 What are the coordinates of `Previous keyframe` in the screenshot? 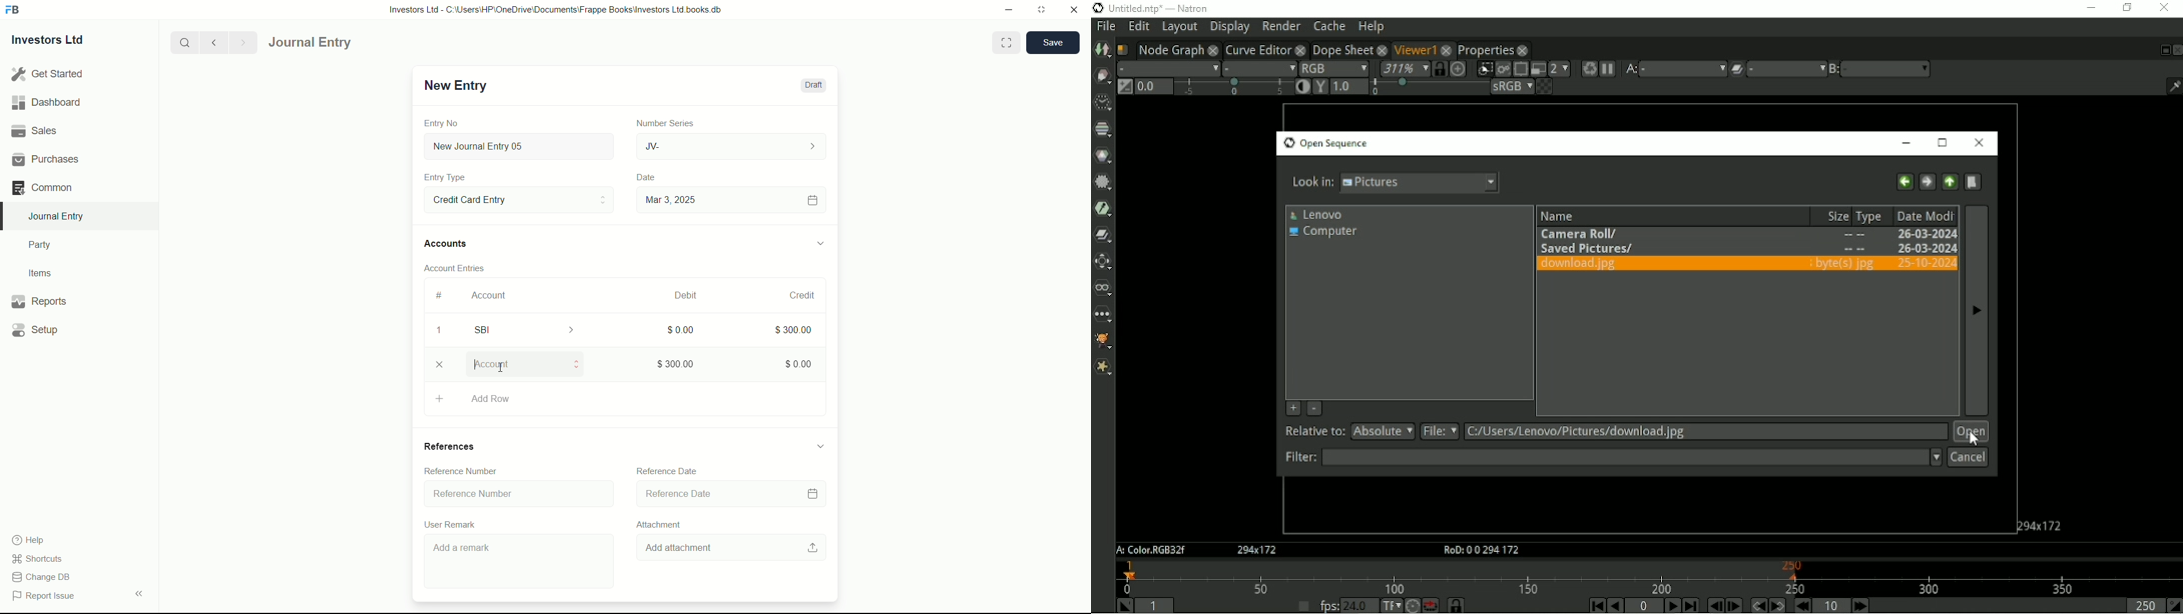 It's located at (1757, 605).